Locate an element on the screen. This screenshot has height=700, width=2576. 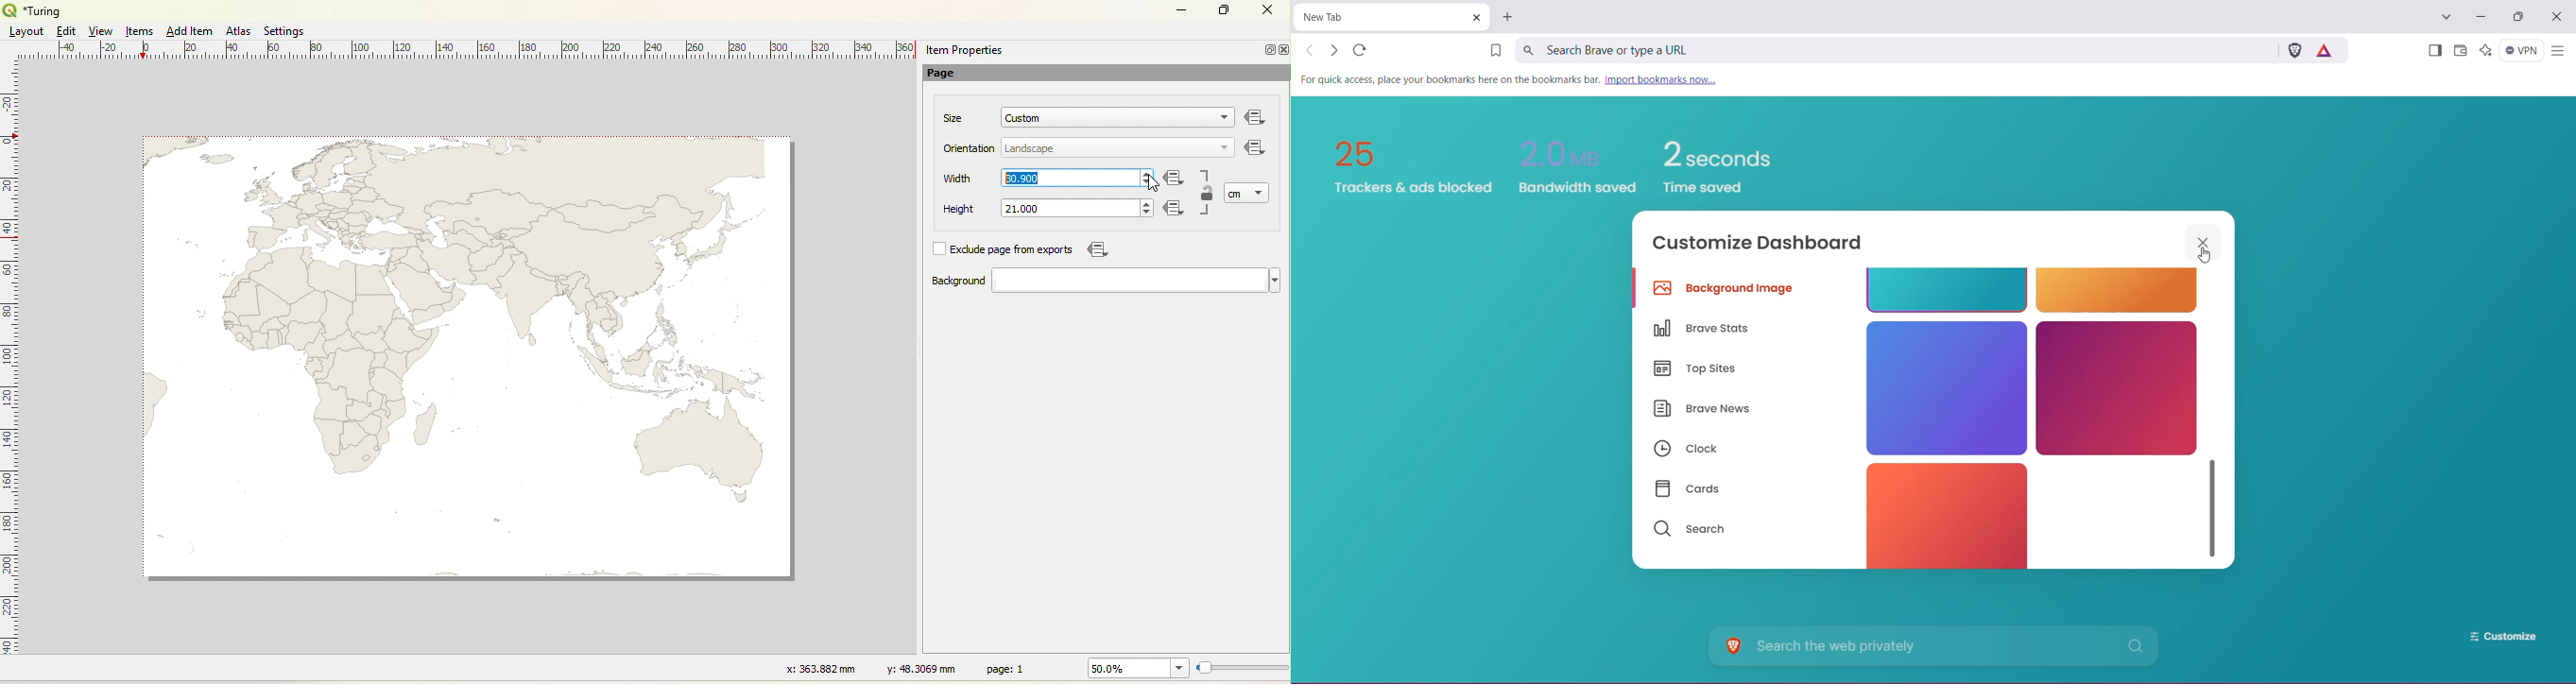
Size is located at coordinates (954, 118).